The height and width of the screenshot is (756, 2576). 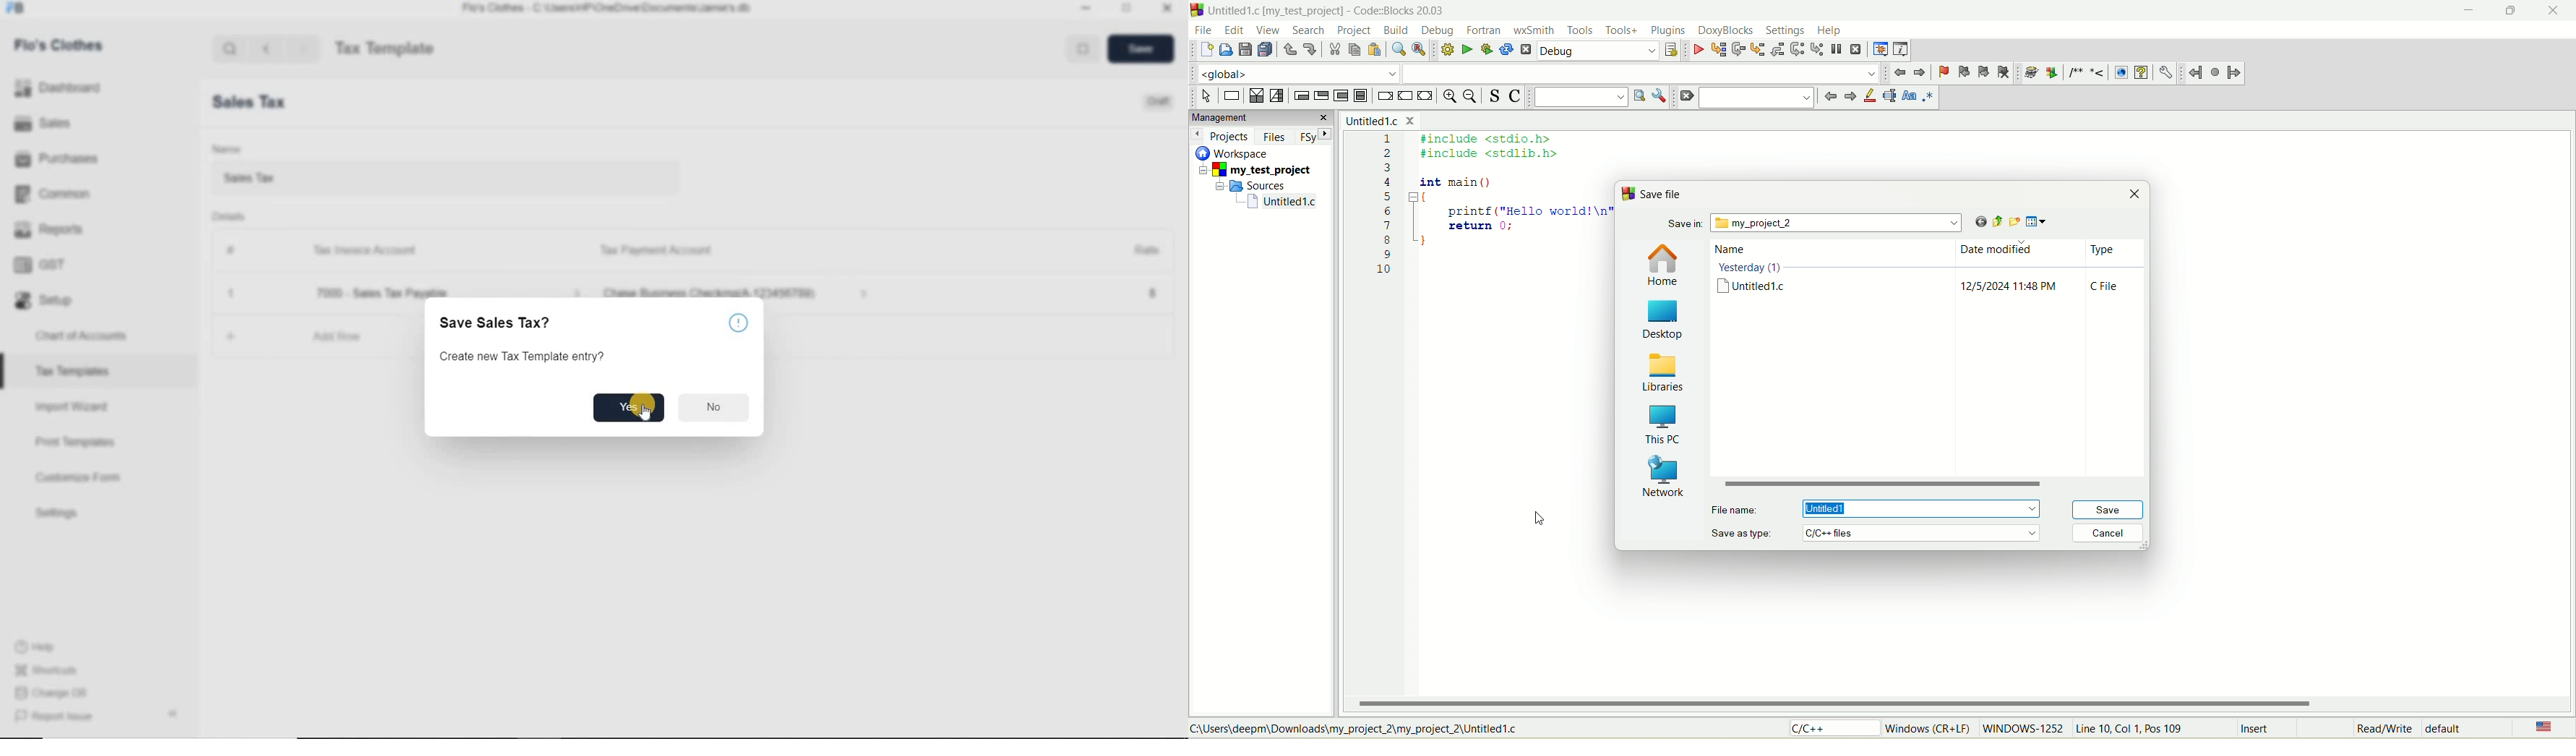 What do you see at coordinates (1638, 95) in the screenshot?
I see `run search` at bounding box center [1638, 95].